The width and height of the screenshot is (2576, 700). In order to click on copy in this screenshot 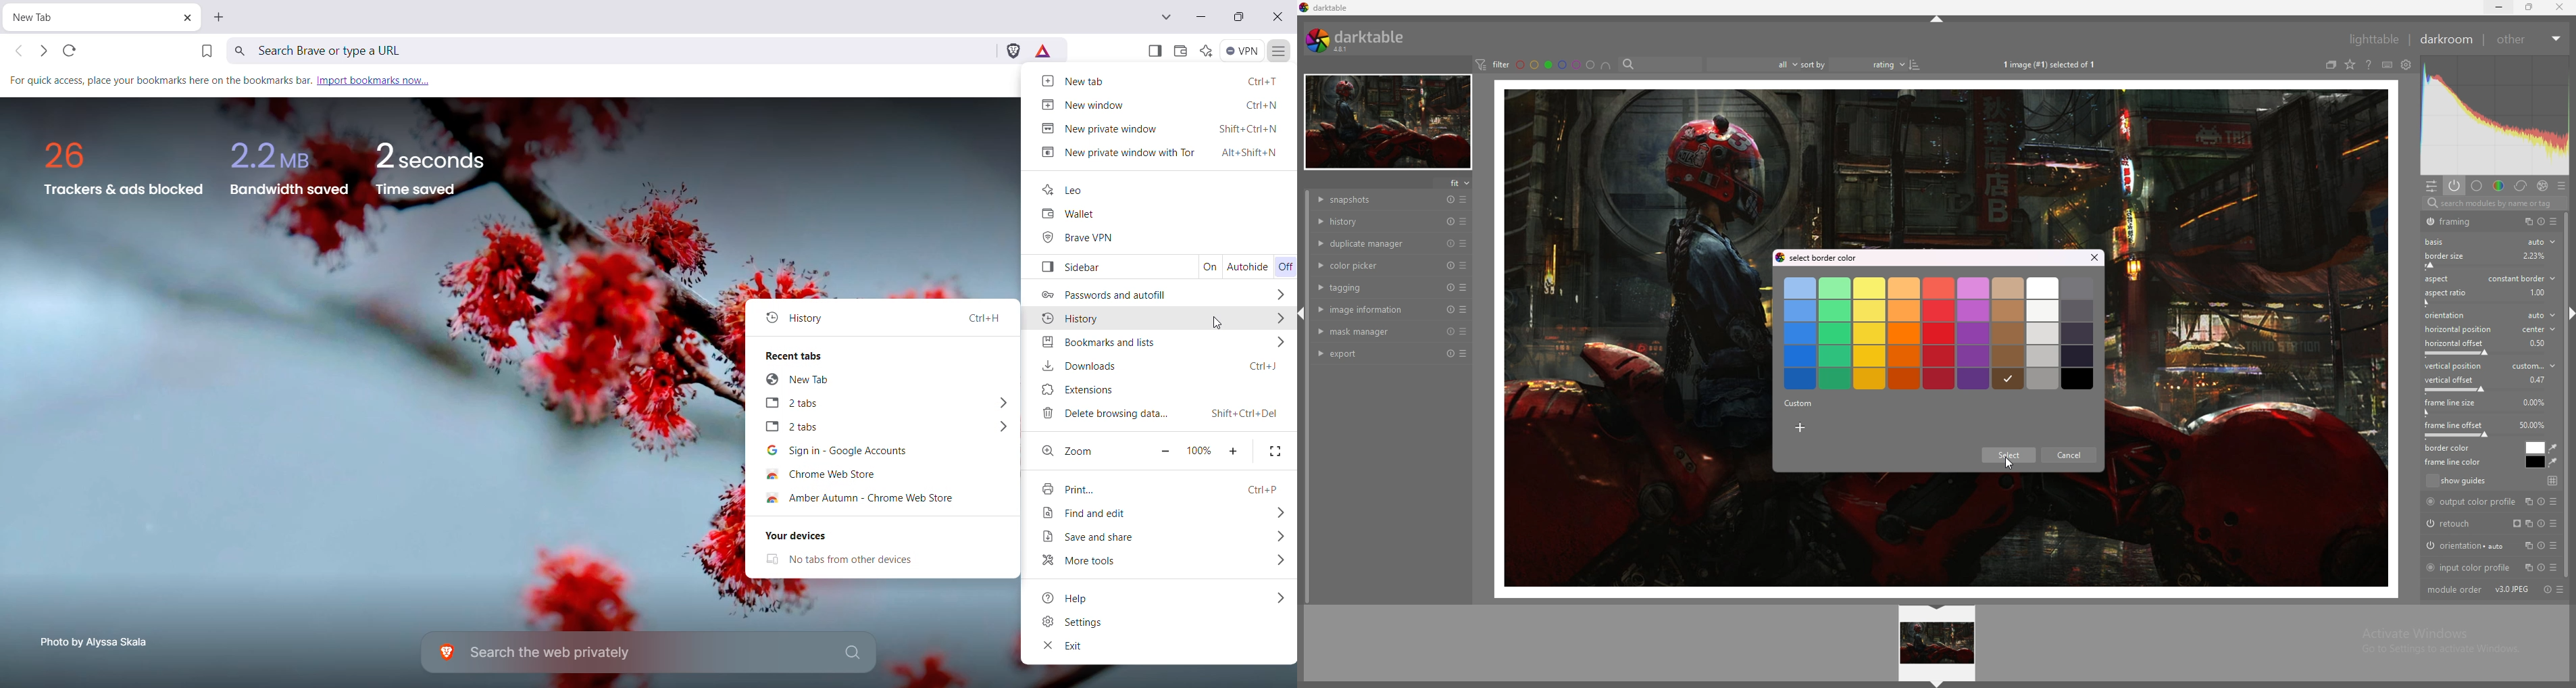, I will do `click(2526, 221)`.